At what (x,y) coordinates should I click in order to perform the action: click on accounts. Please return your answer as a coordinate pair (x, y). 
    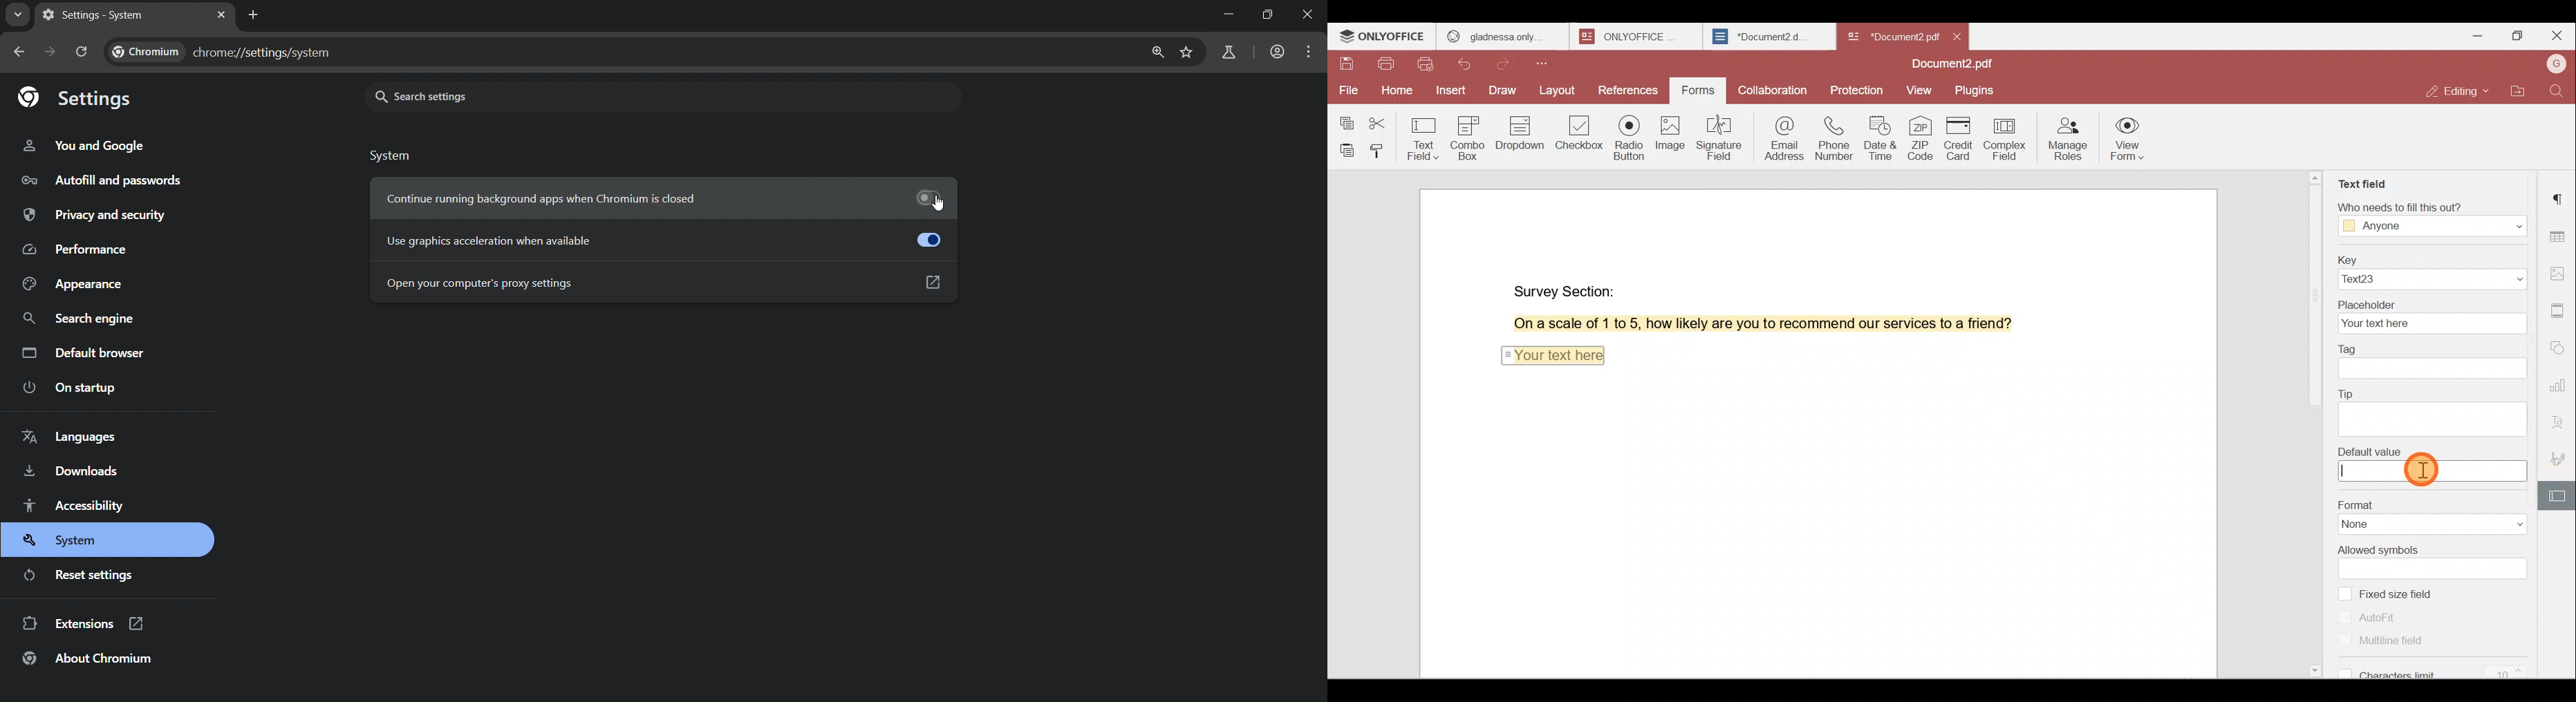
    Looking at the image, I should click on (1280, 52).